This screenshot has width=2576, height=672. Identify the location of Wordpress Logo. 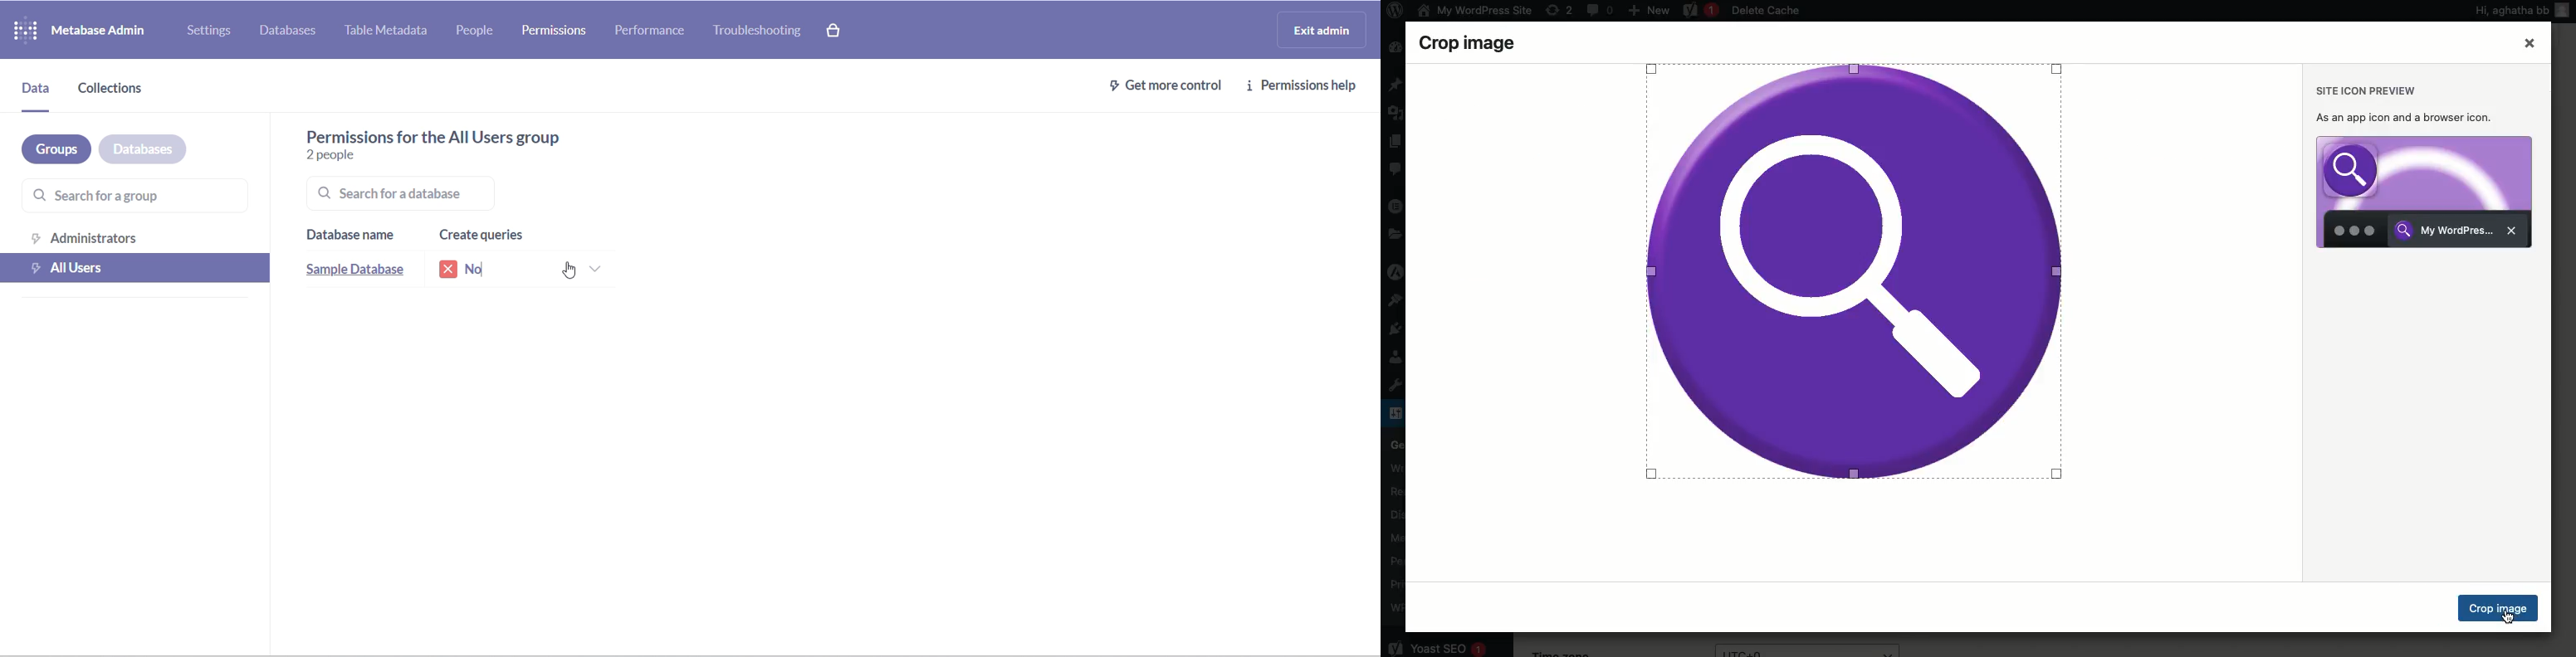
(1393, 12).